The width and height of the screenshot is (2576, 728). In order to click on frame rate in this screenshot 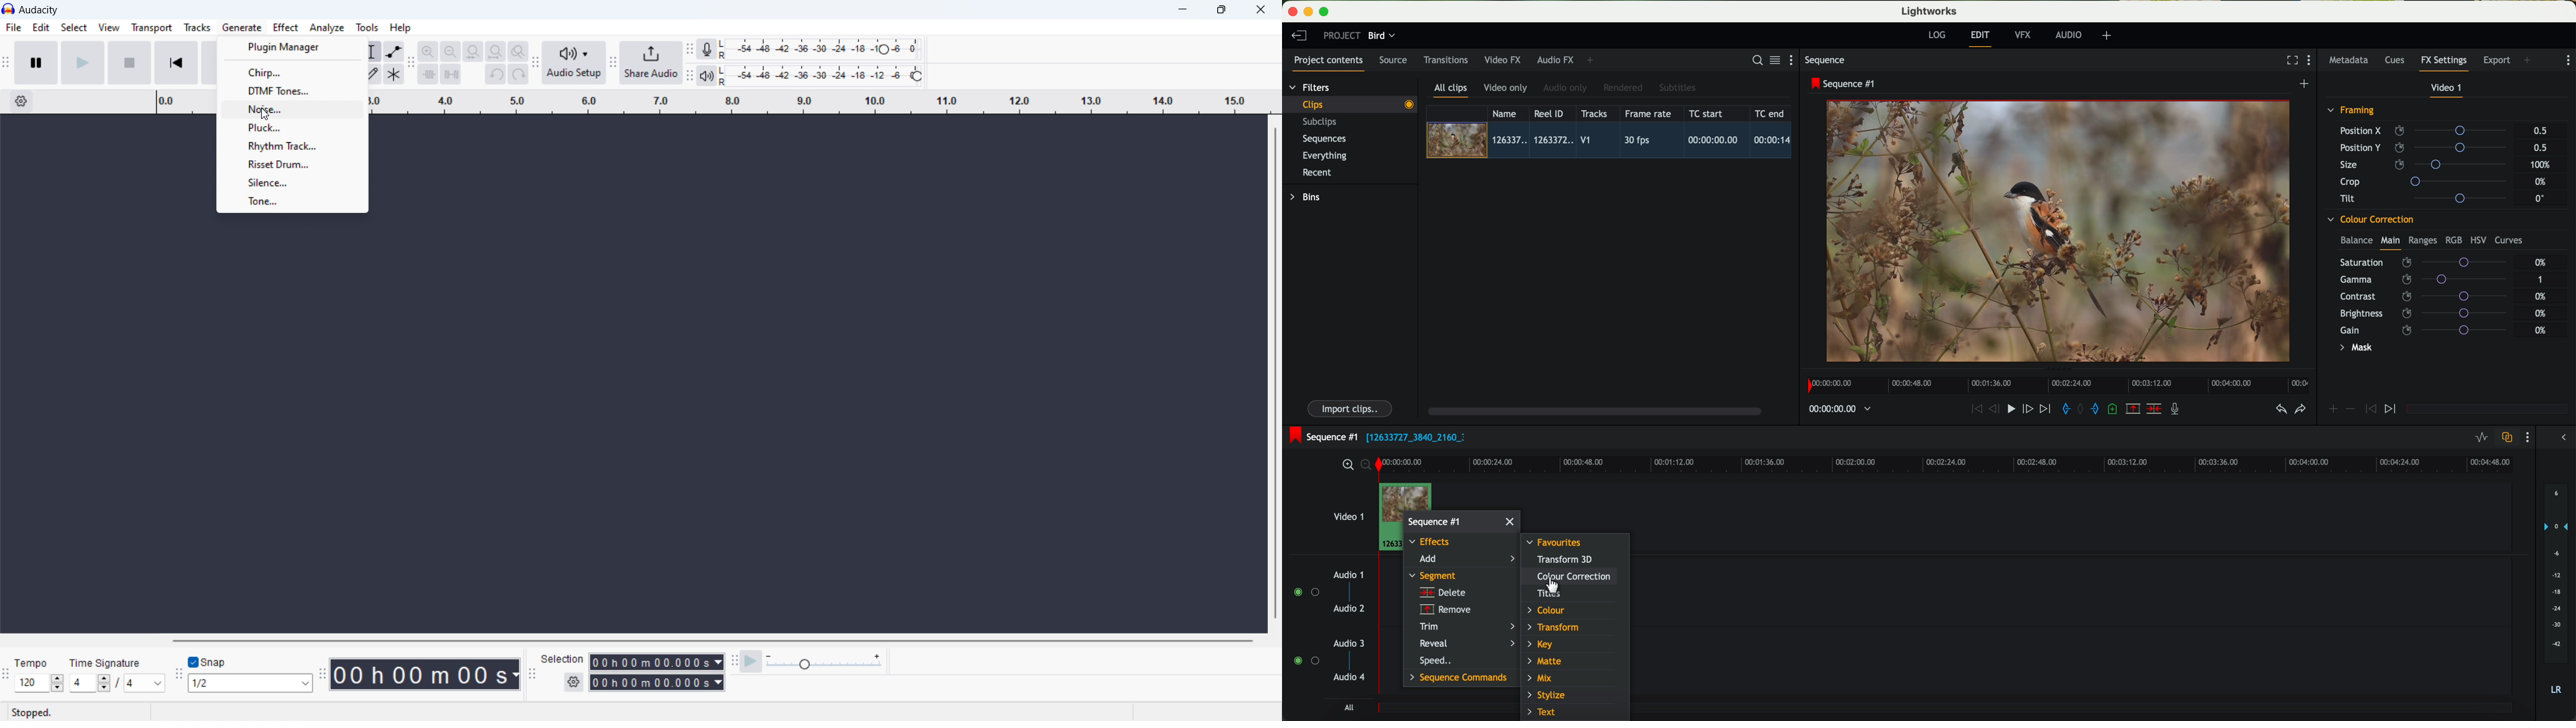, I will do `click(1648, 114)`.